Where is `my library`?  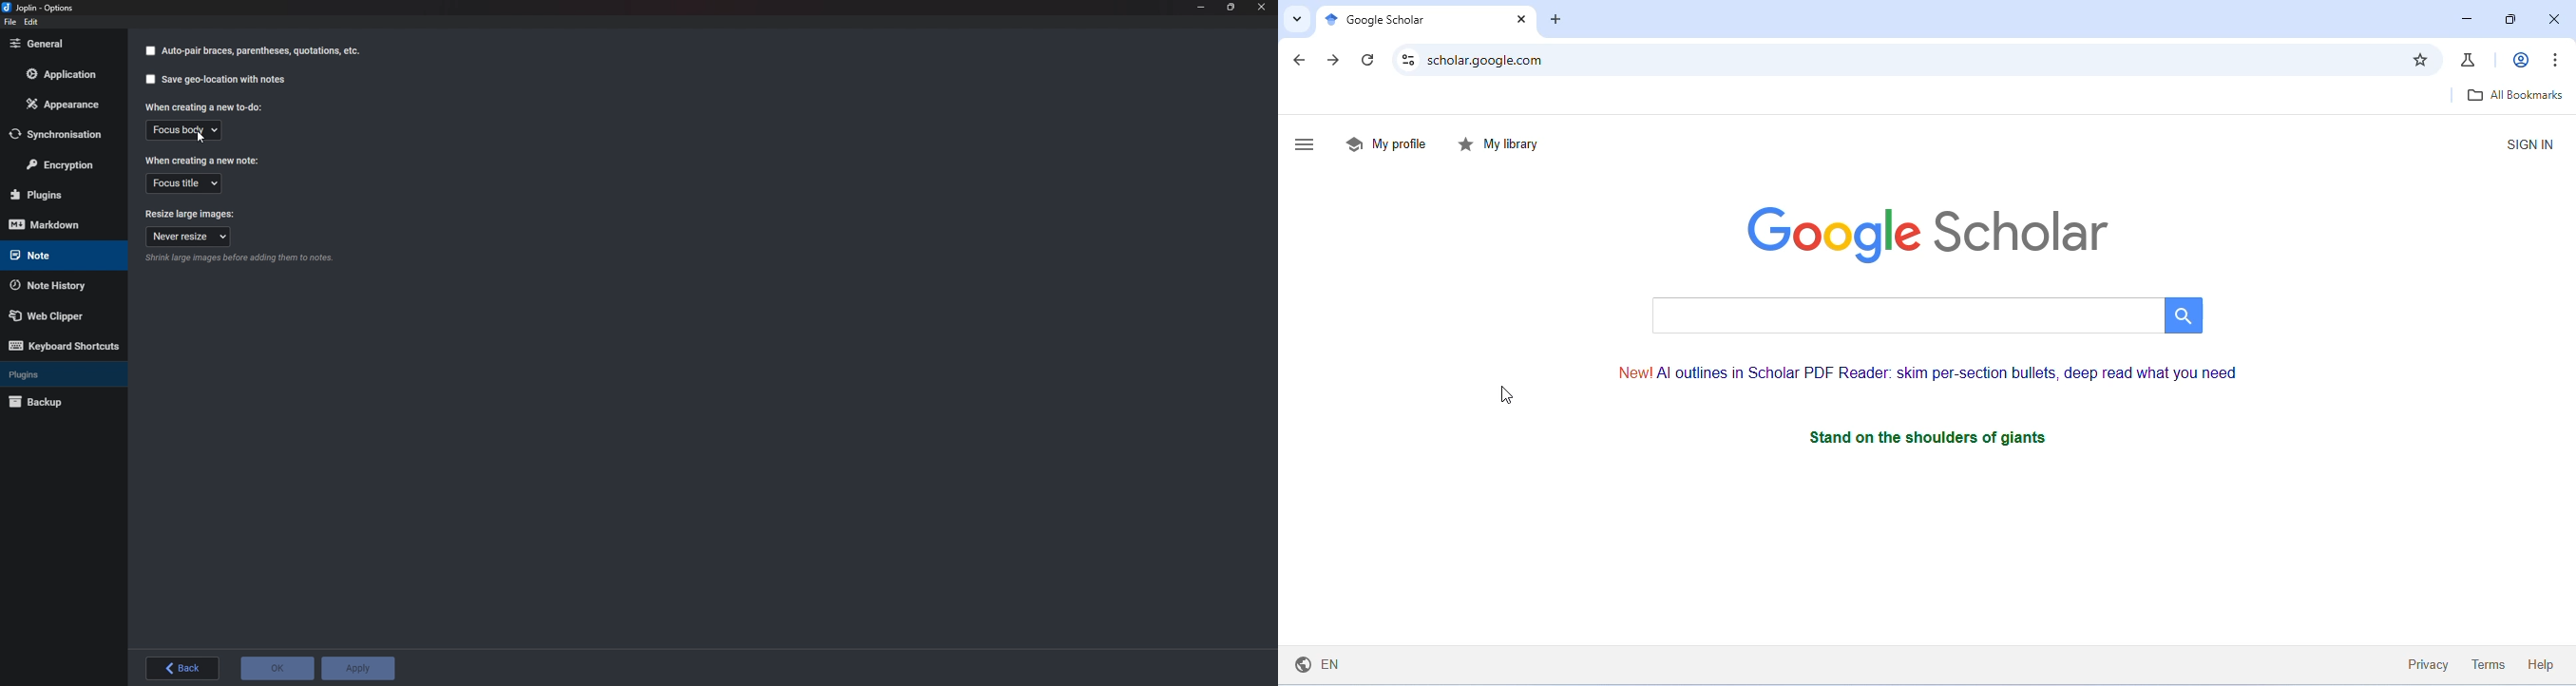
my library is located at coordinates (1502, 145).